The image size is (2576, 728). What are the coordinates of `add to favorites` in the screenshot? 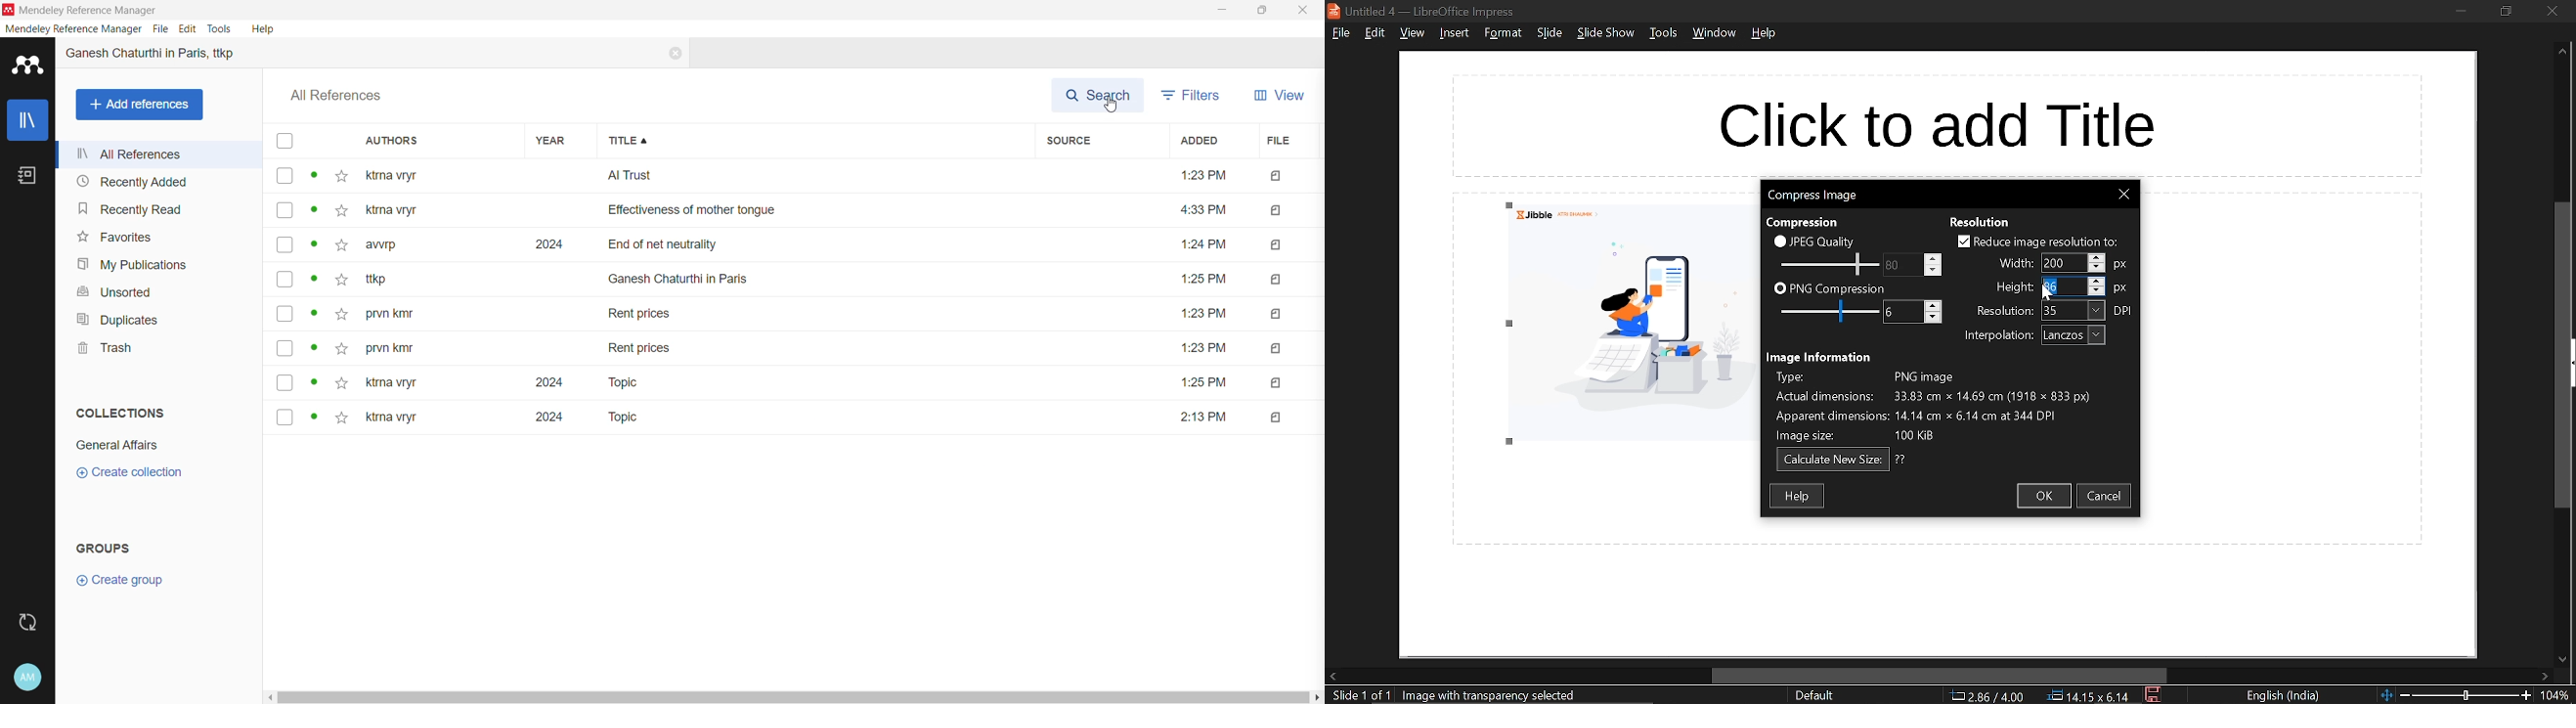 It's located at (342, 176).